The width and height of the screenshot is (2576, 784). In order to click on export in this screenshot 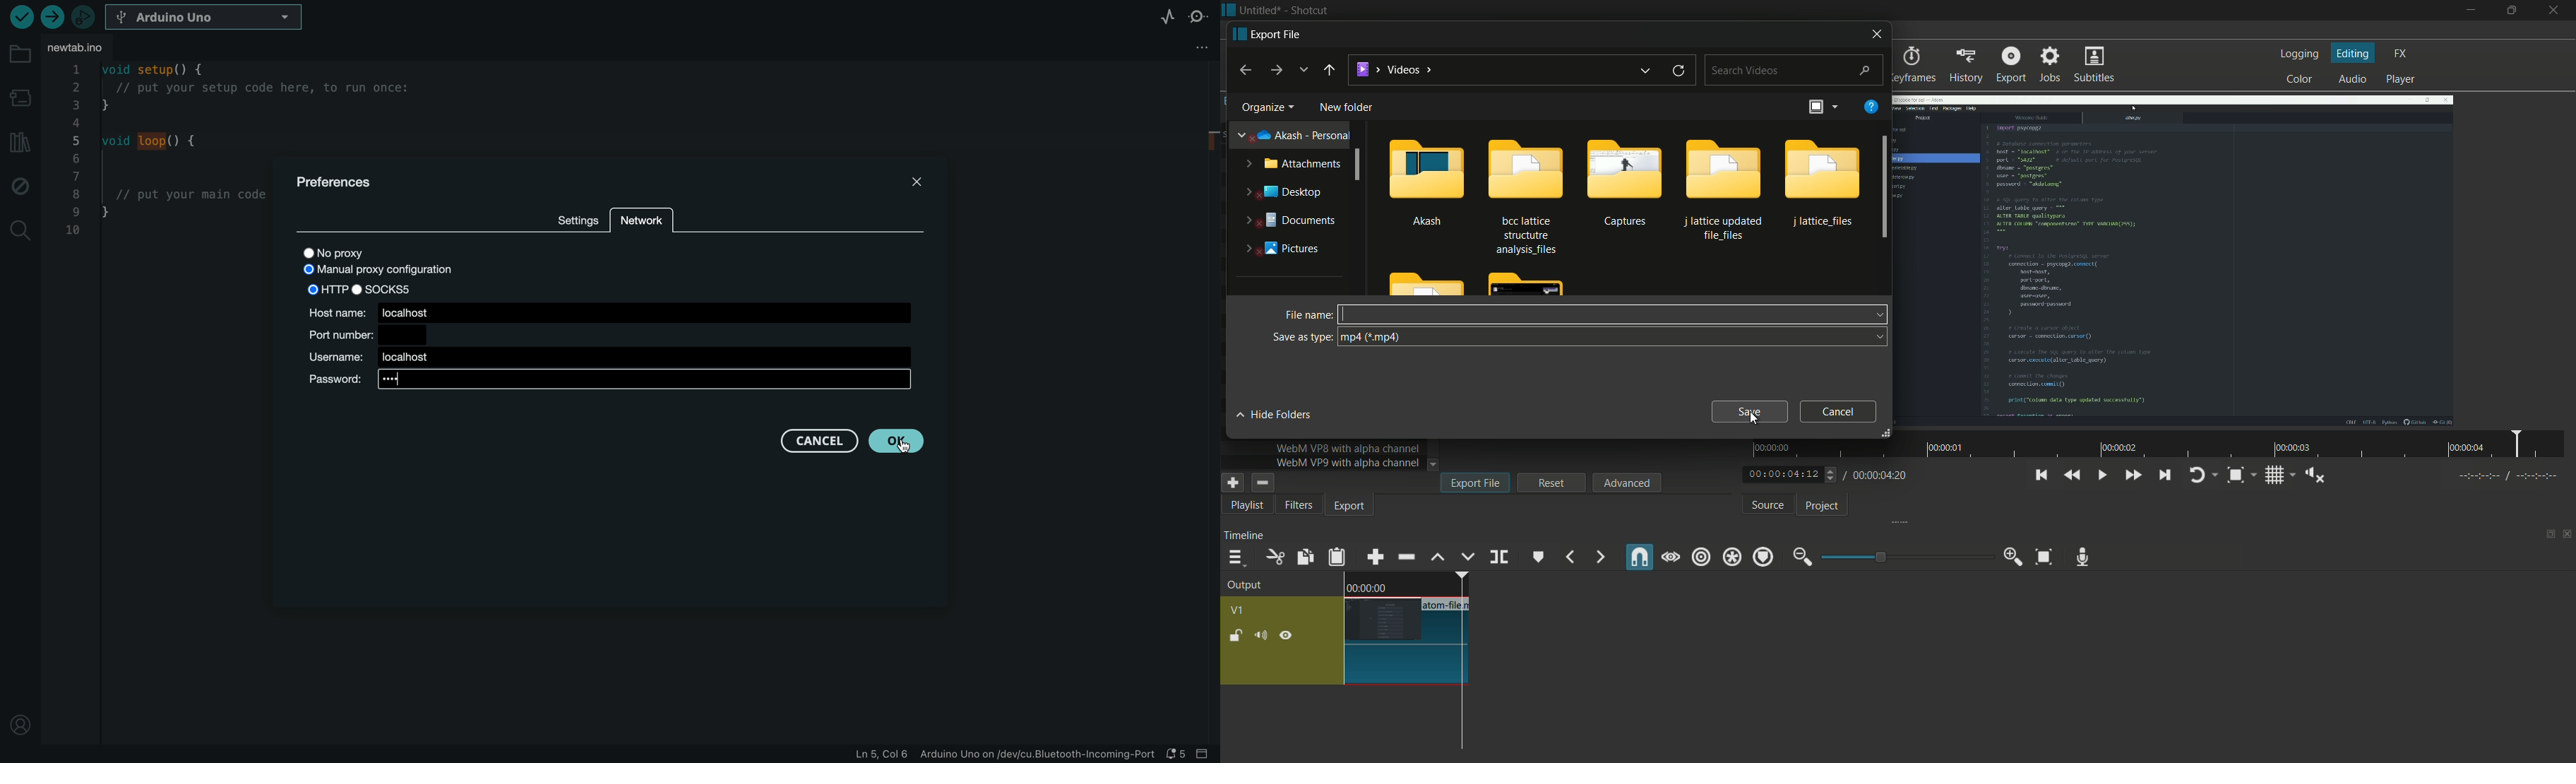, I will do `click(2010, 64)`.